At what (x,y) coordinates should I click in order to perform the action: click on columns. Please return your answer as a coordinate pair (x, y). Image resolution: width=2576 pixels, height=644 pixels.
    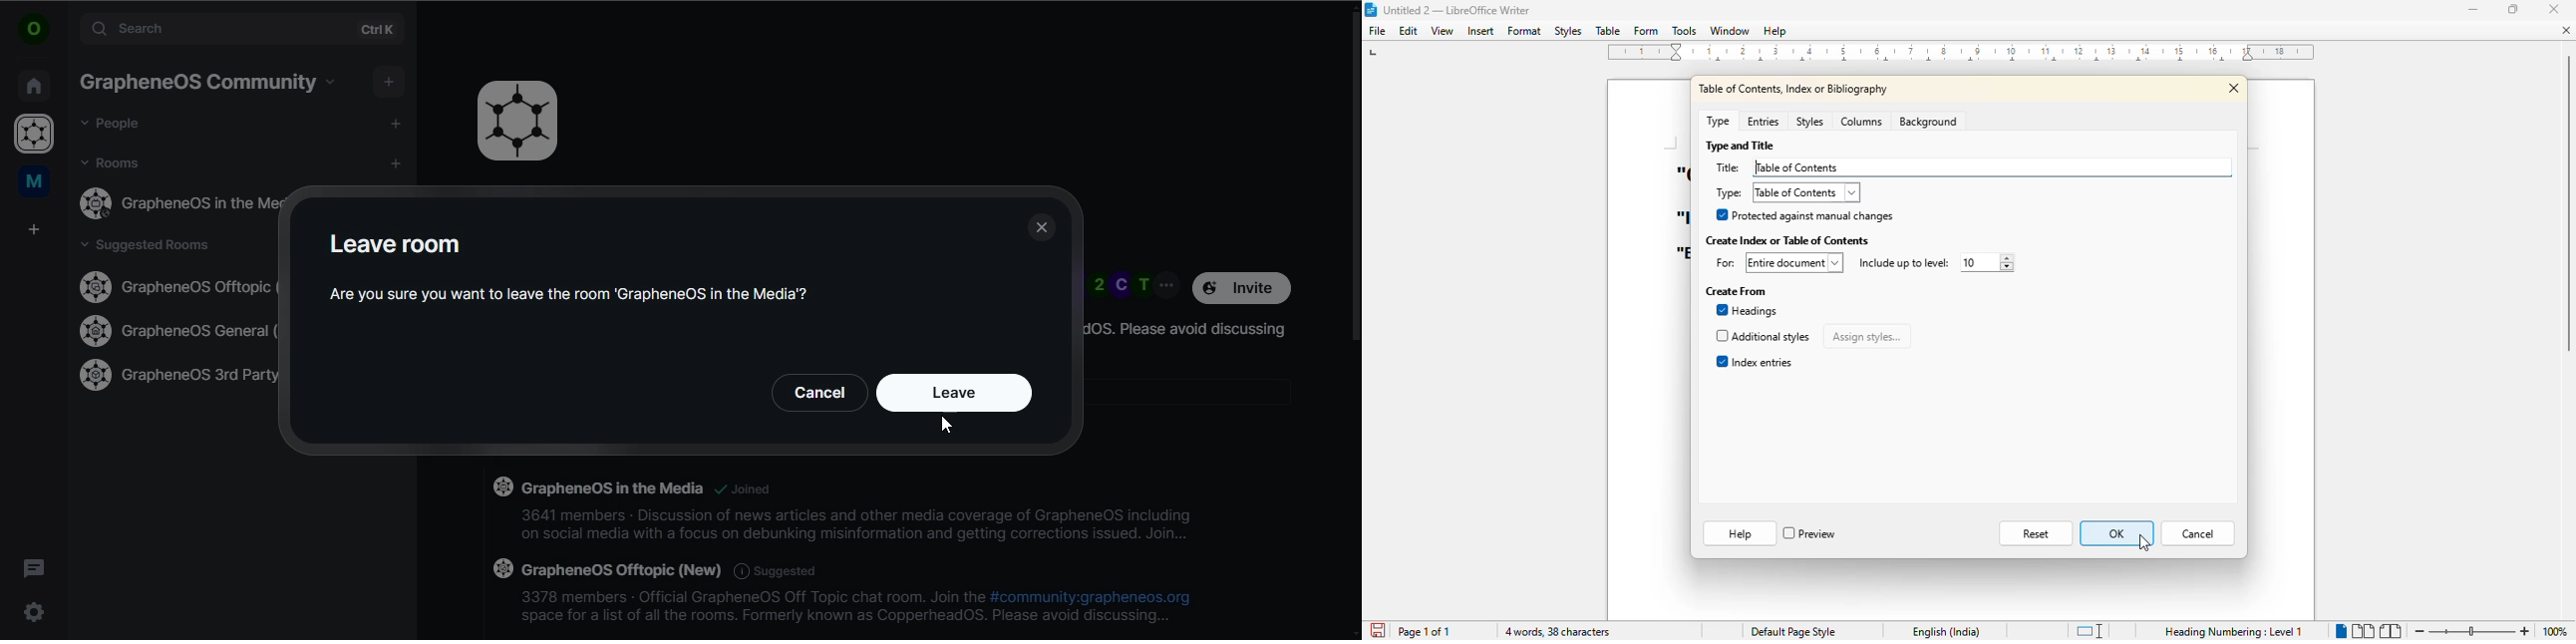
    Looking at the image, I should click on (1862, 122).